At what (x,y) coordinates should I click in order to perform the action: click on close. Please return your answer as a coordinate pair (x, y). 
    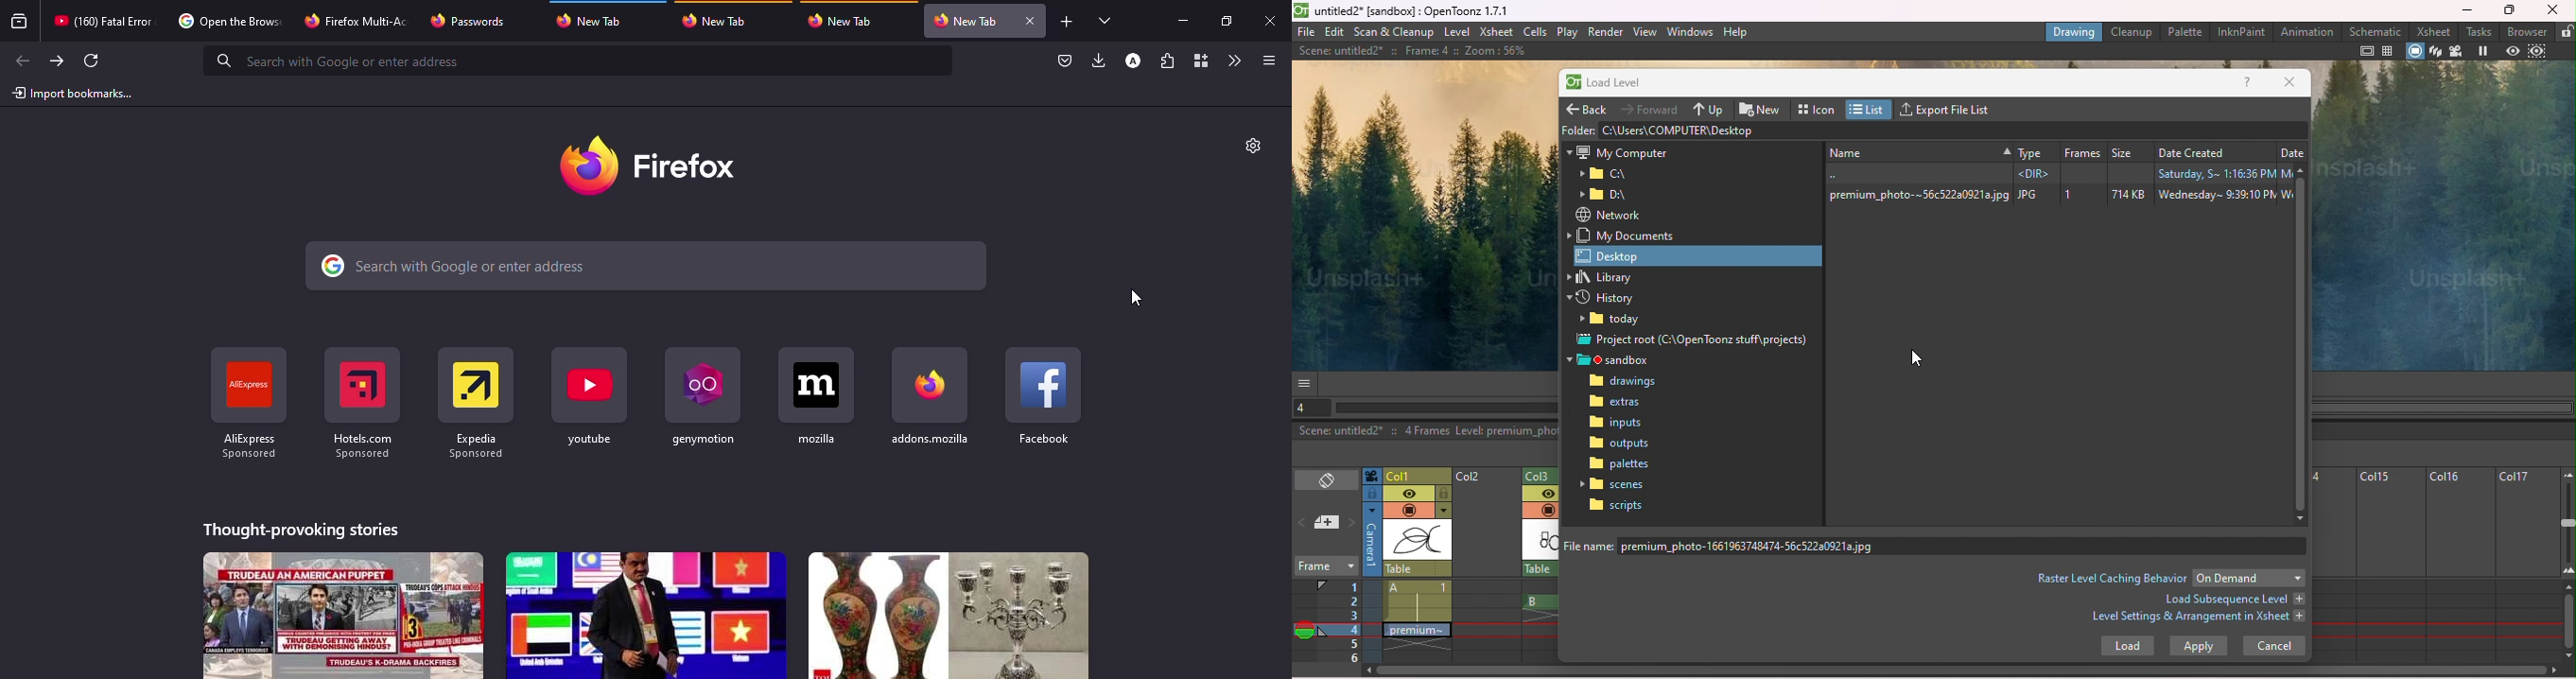
    Looking at the image, I should click on (1032, 21).